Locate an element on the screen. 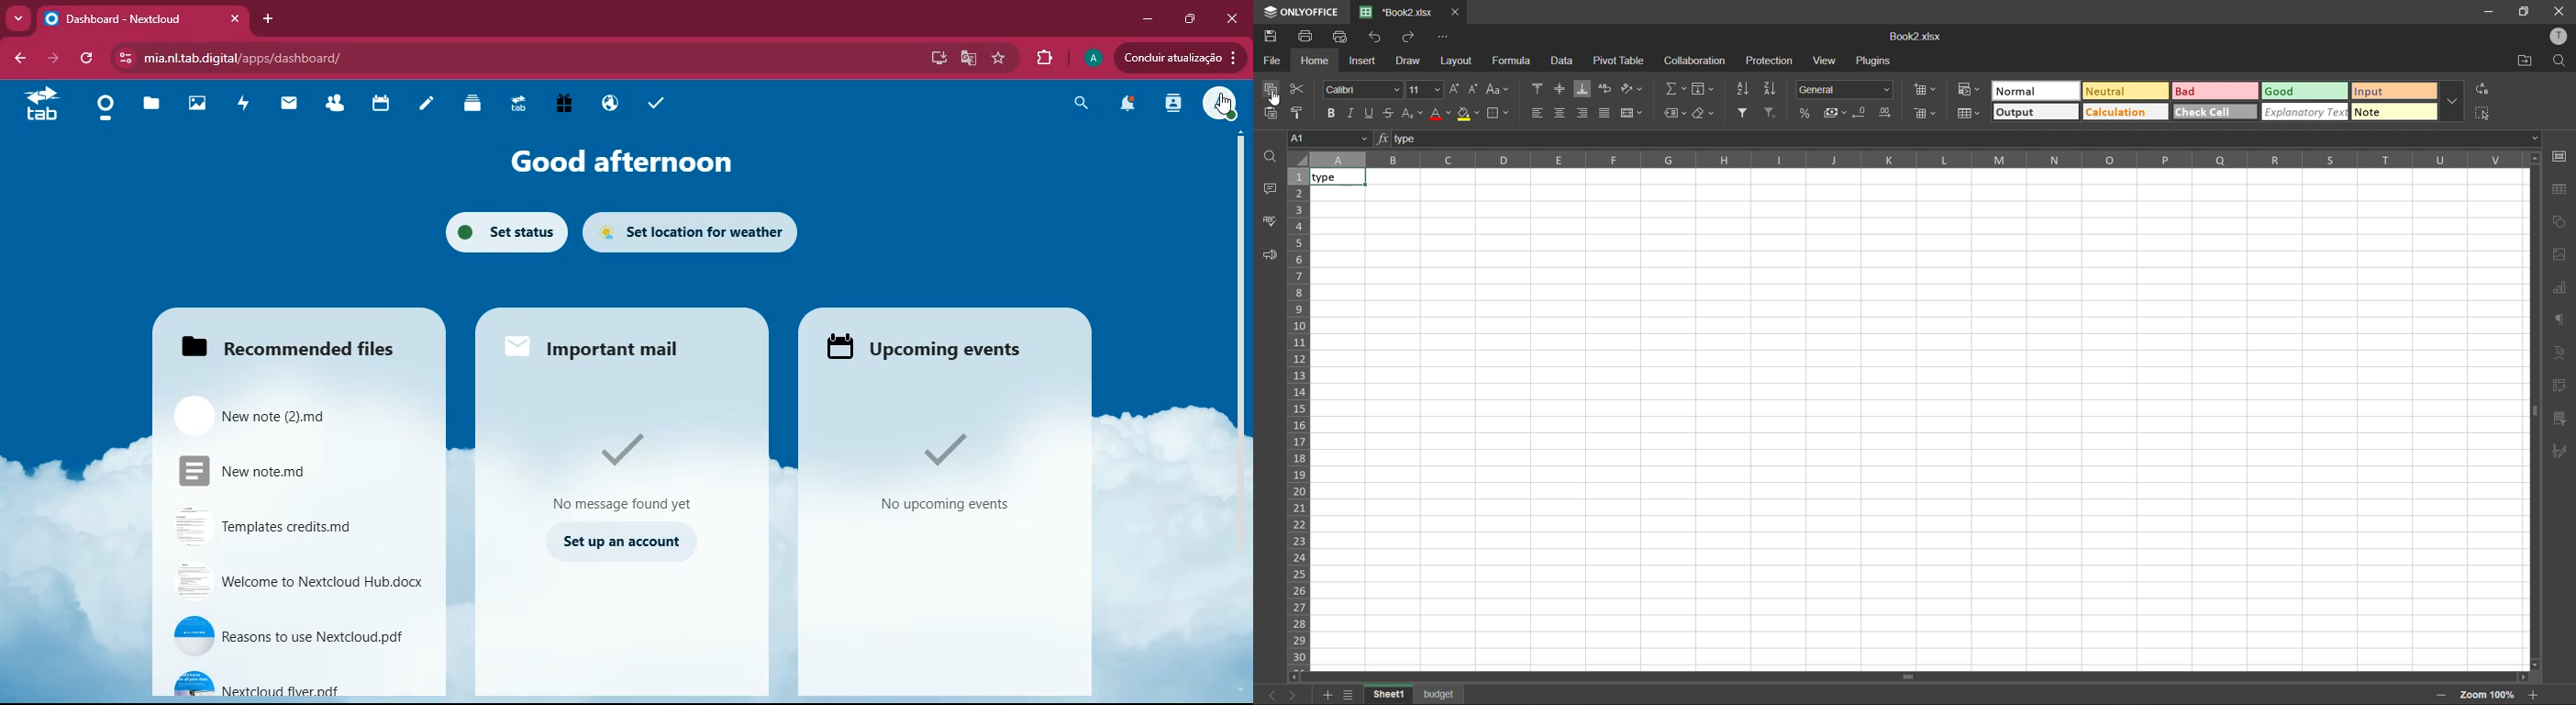 The height and width of the screenshot is (728, 2576). zoom factor is located at coordinates (2489, 693).